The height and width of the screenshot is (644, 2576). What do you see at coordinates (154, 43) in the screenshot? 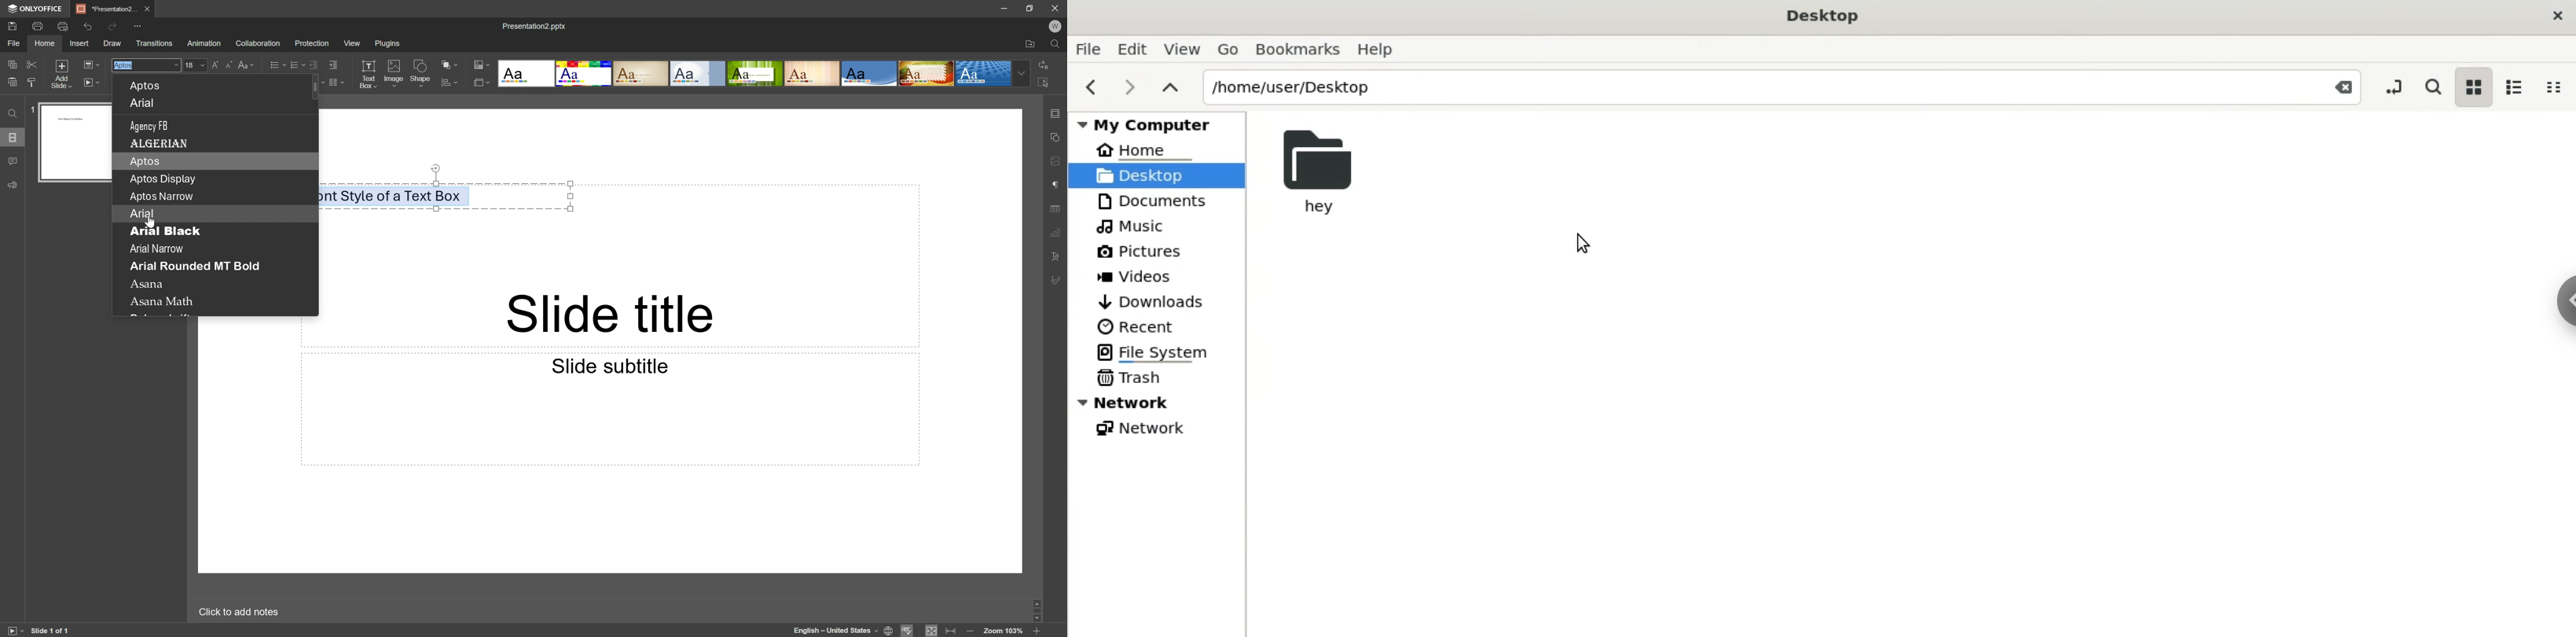
I see `Transitions` at bounding box center [154, 43].